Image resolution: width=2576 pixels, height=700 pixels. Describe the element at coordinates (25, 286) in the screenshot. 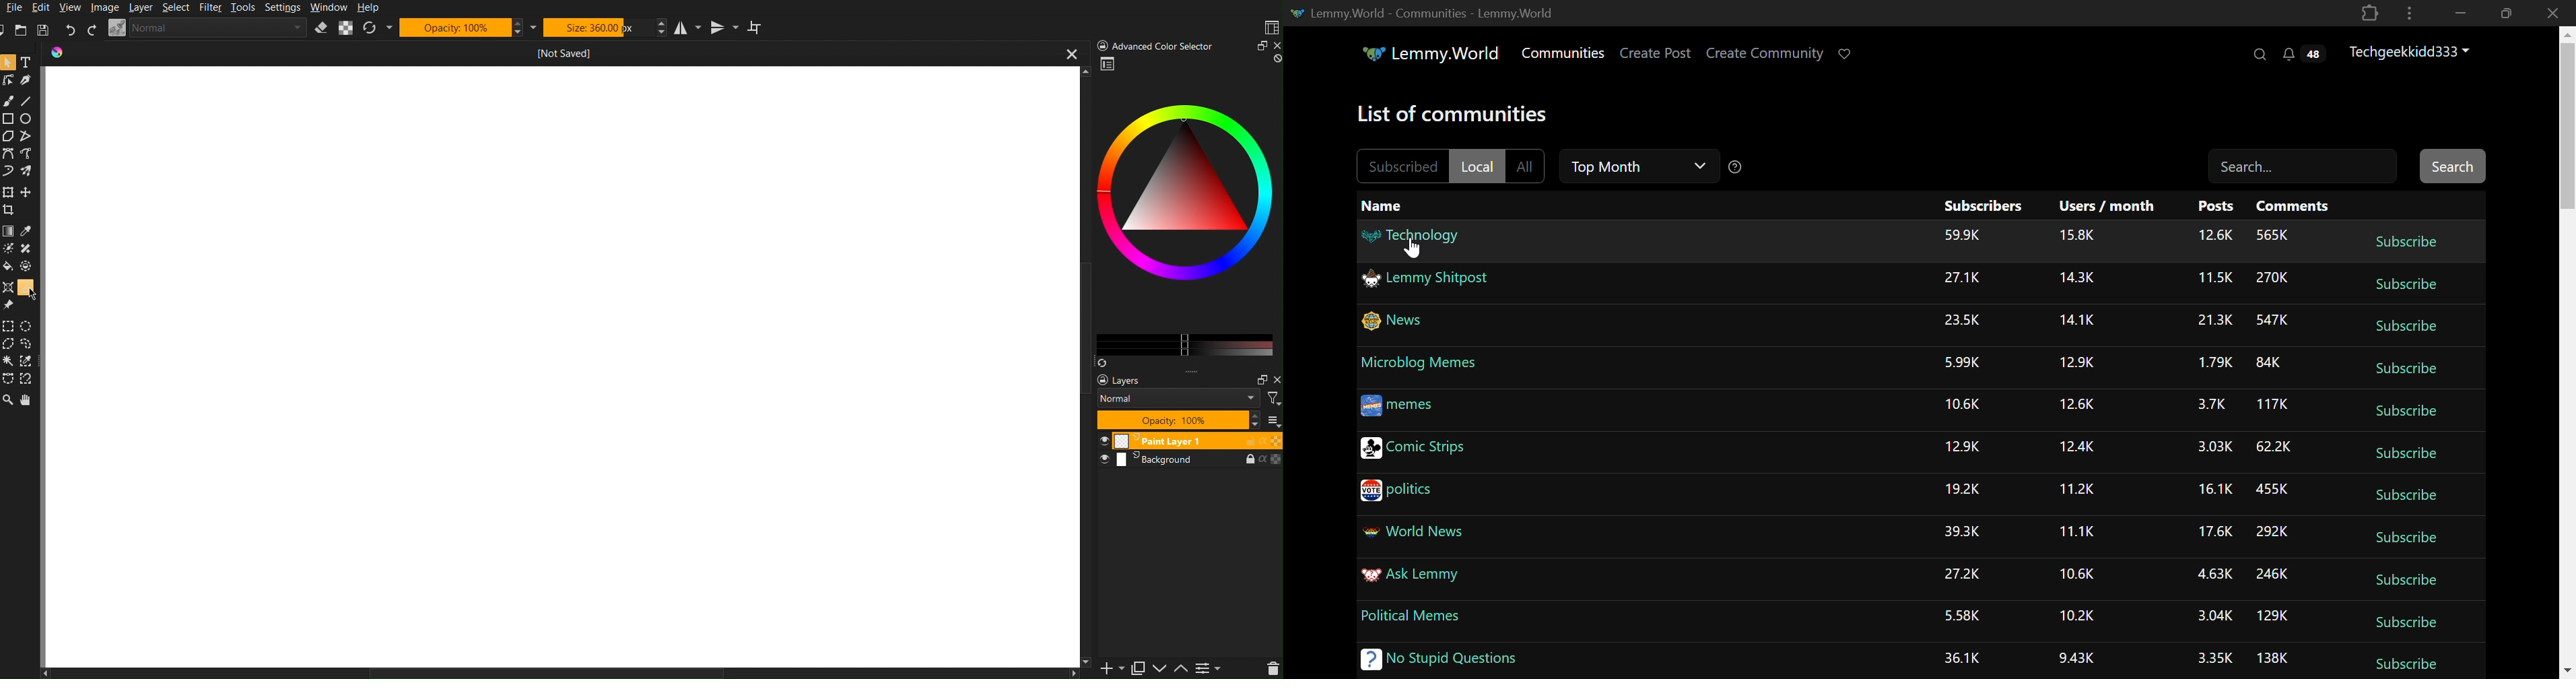

I see `Ruler Tool` at that location.